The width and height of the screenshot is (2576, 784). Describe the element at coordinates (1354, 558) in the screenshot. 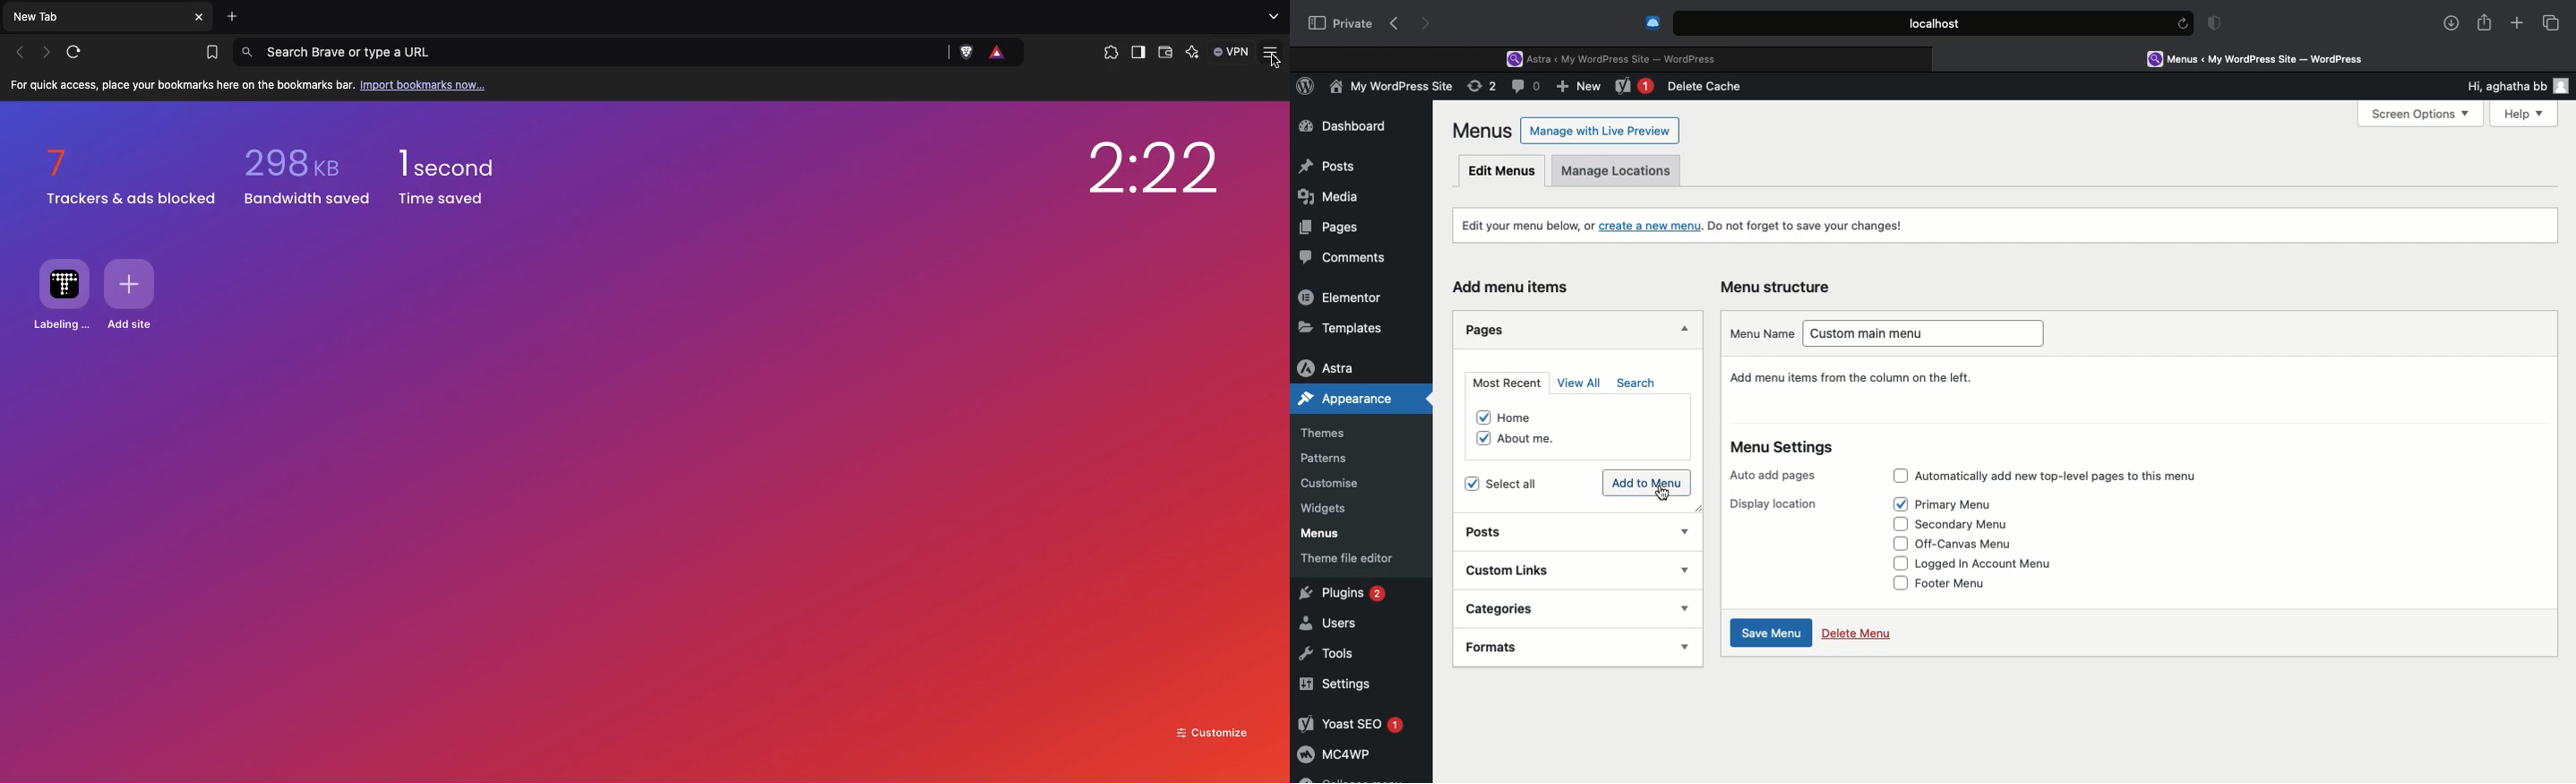

I see `Theme file editor` at that location.